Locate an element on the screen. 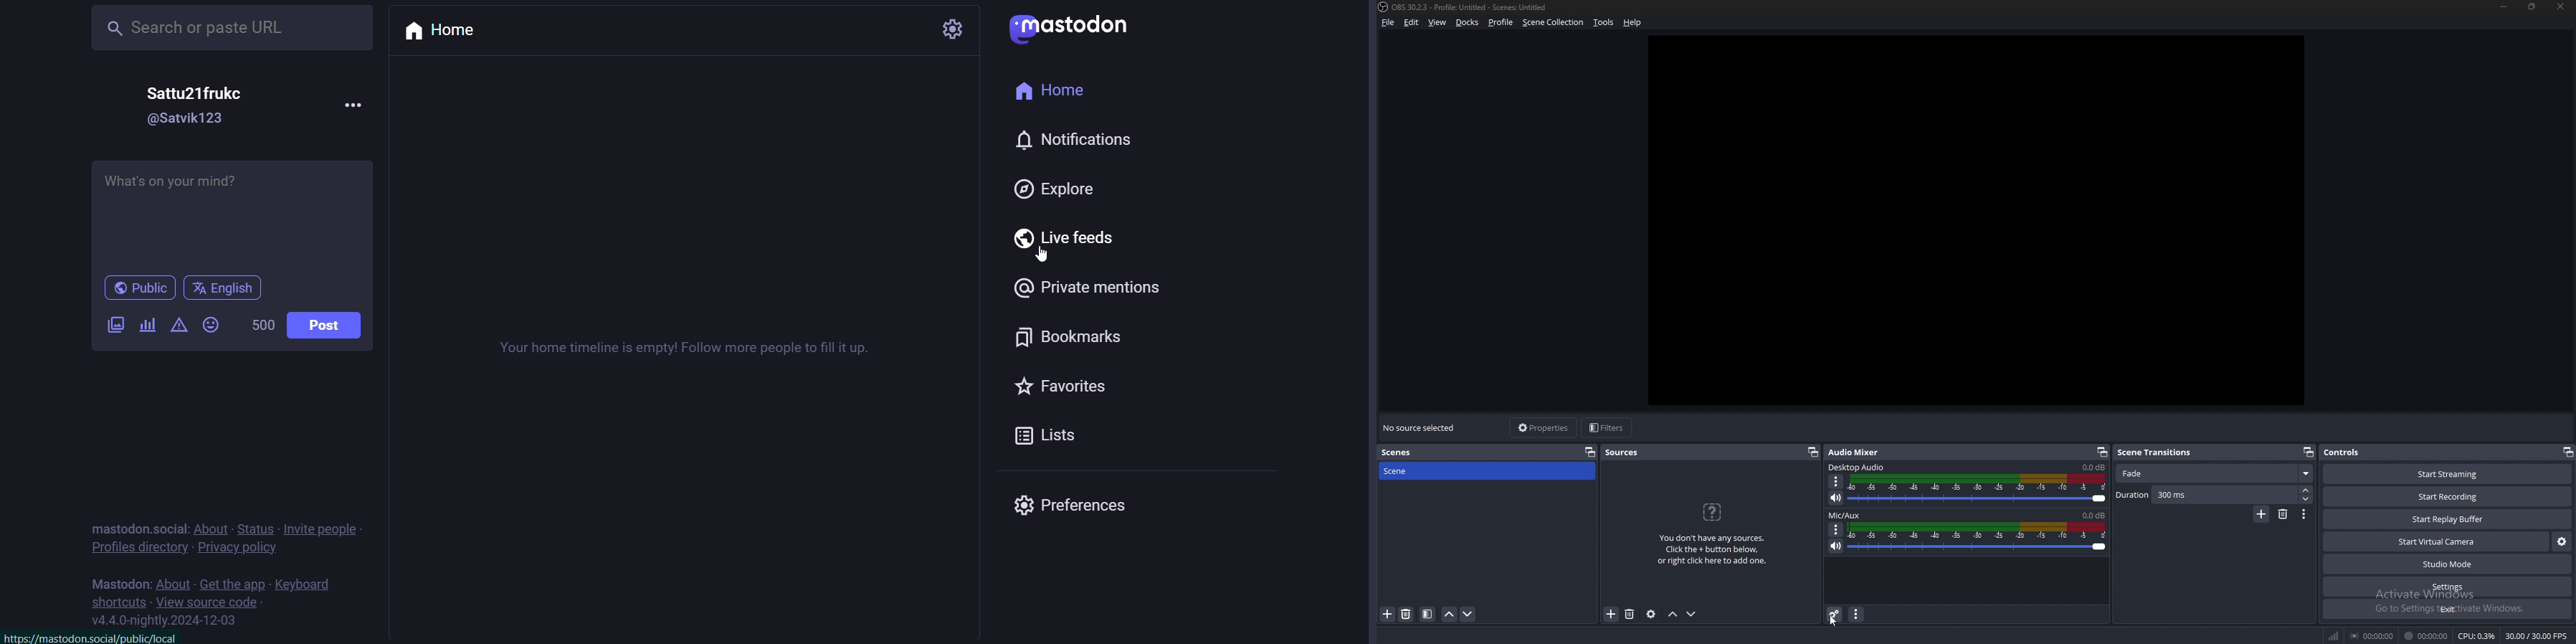  view source code is located at coordinates (209, 603).